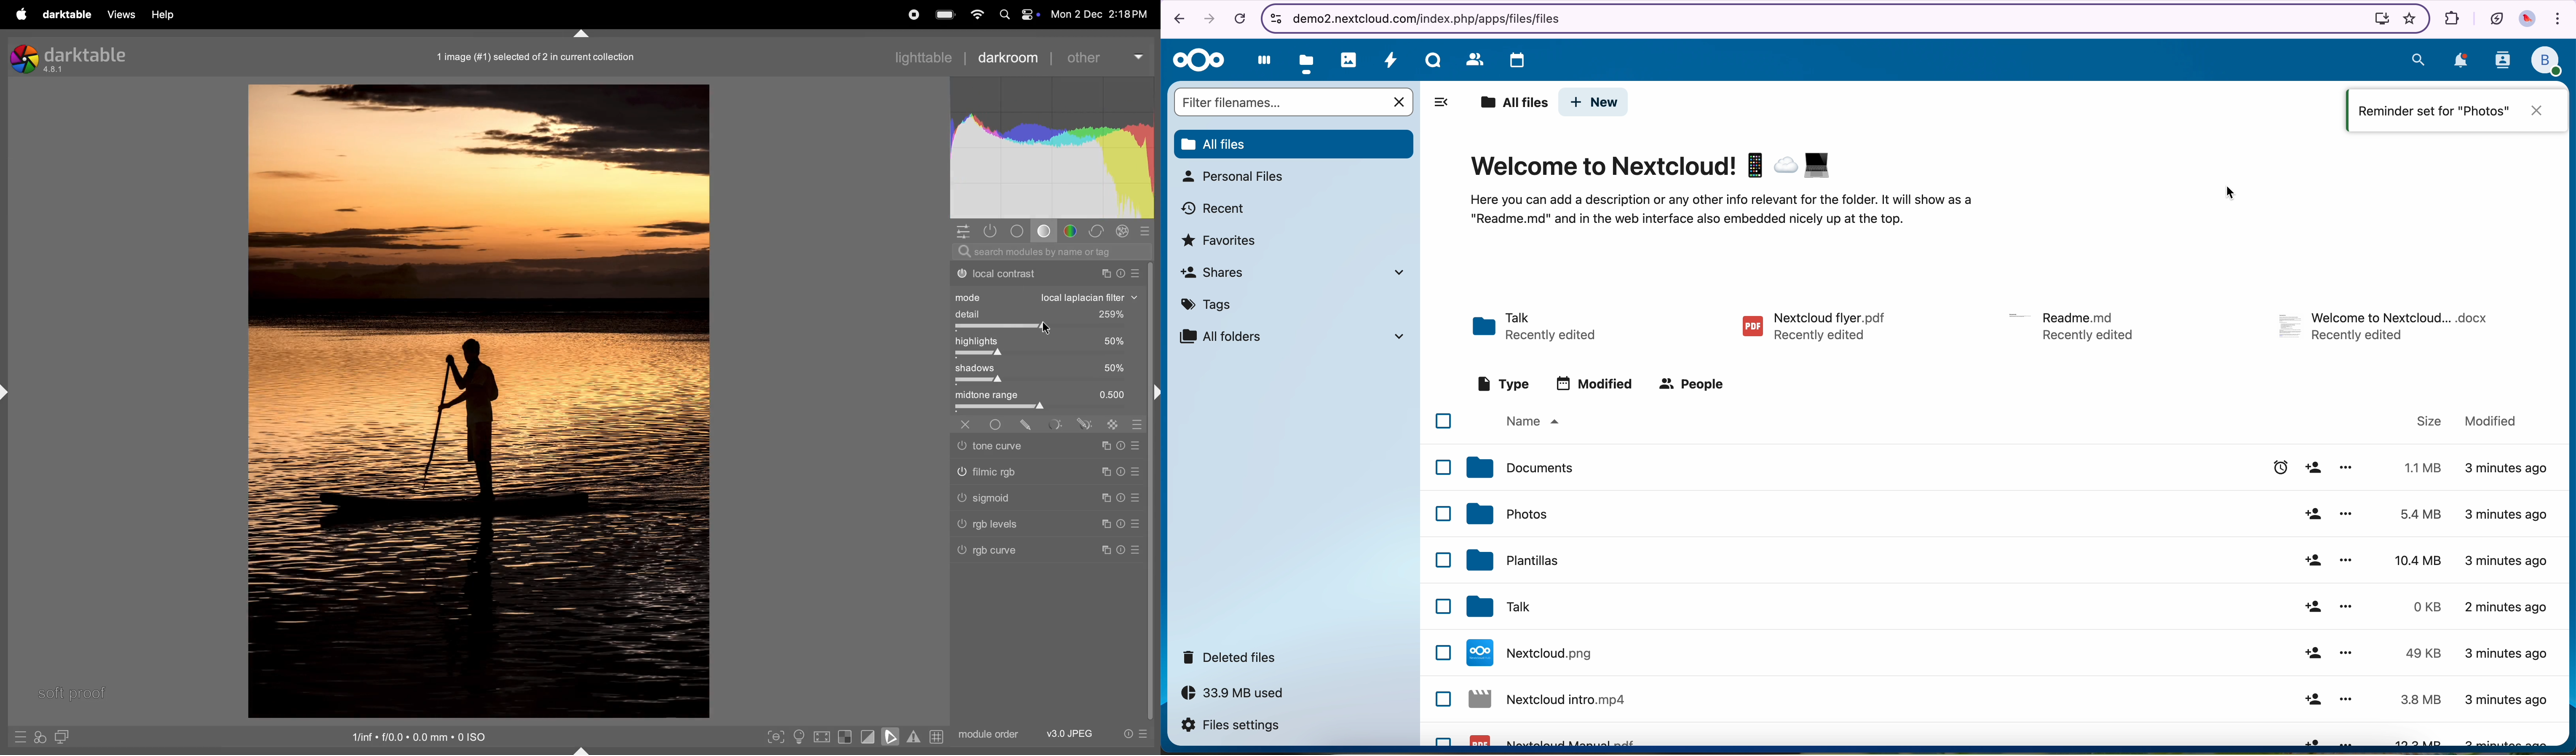  Describe the element at coordinates (1108, 449) in the screenshot. I see `sign ` at that location.